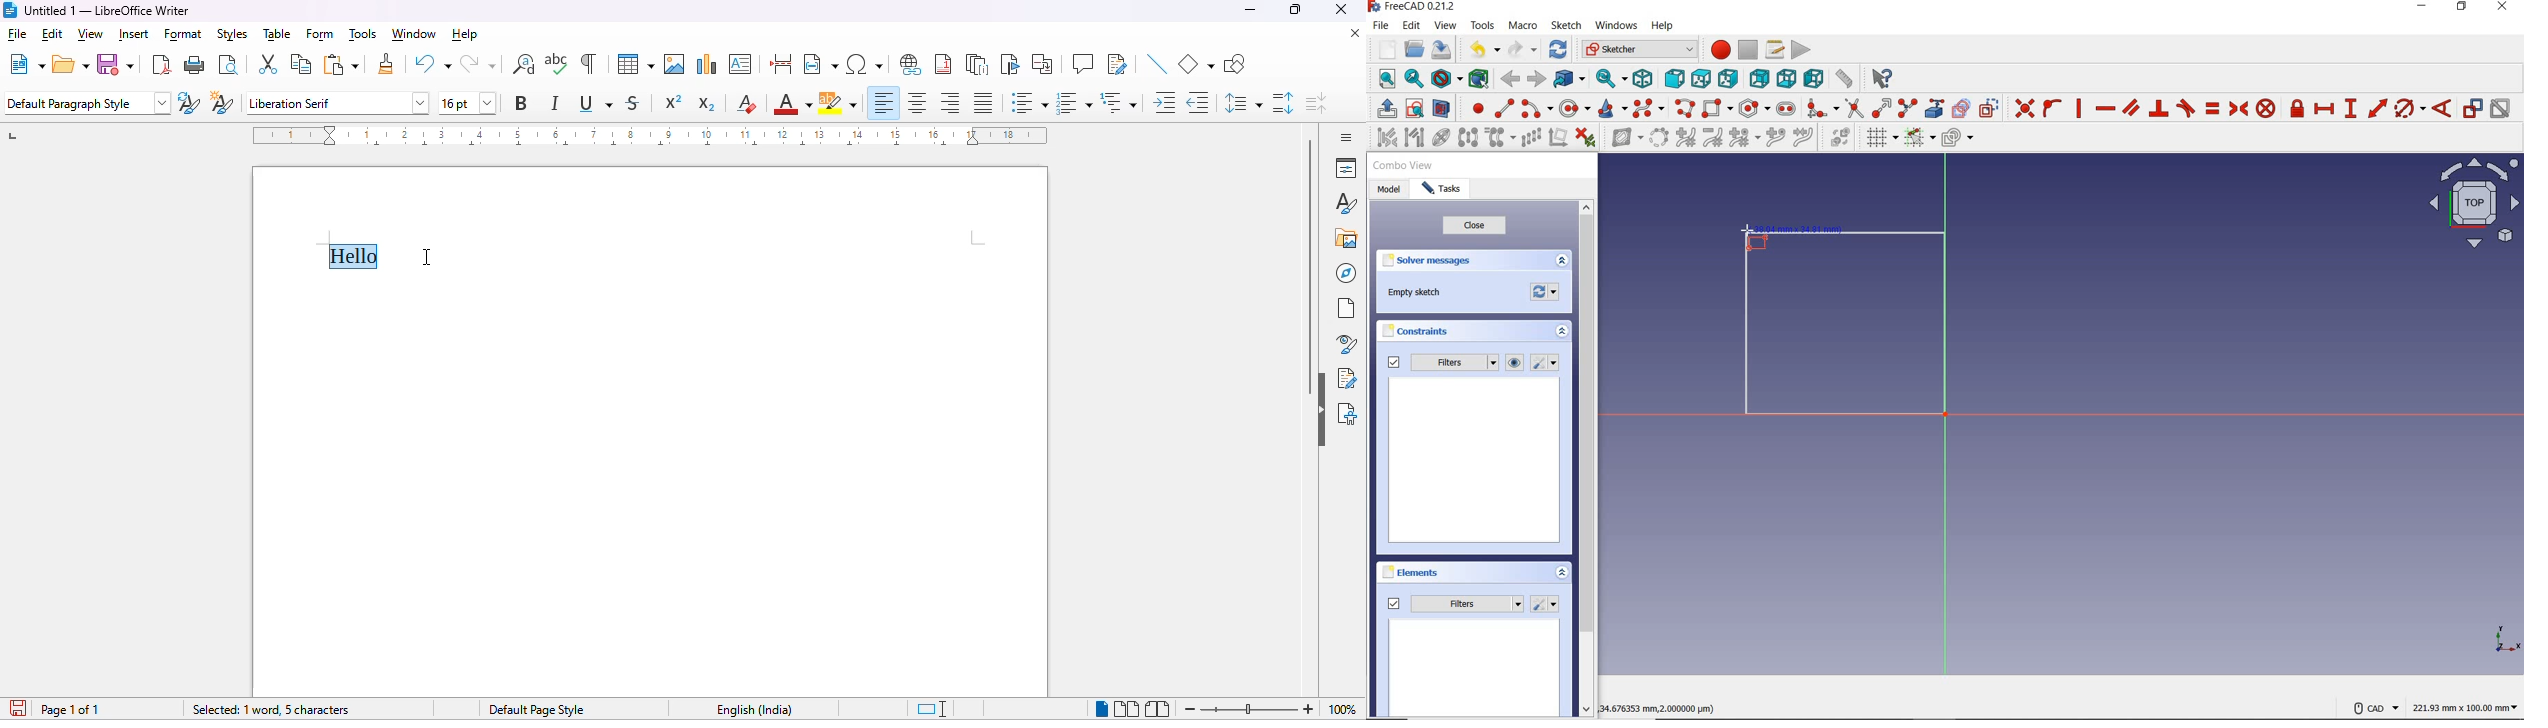 The width and height of the screenshot is (2548, 728). What do you see at coordinates (1845, 326) in the screenshot?
I see `drawing sketch` at bounding box center [1845, 326].